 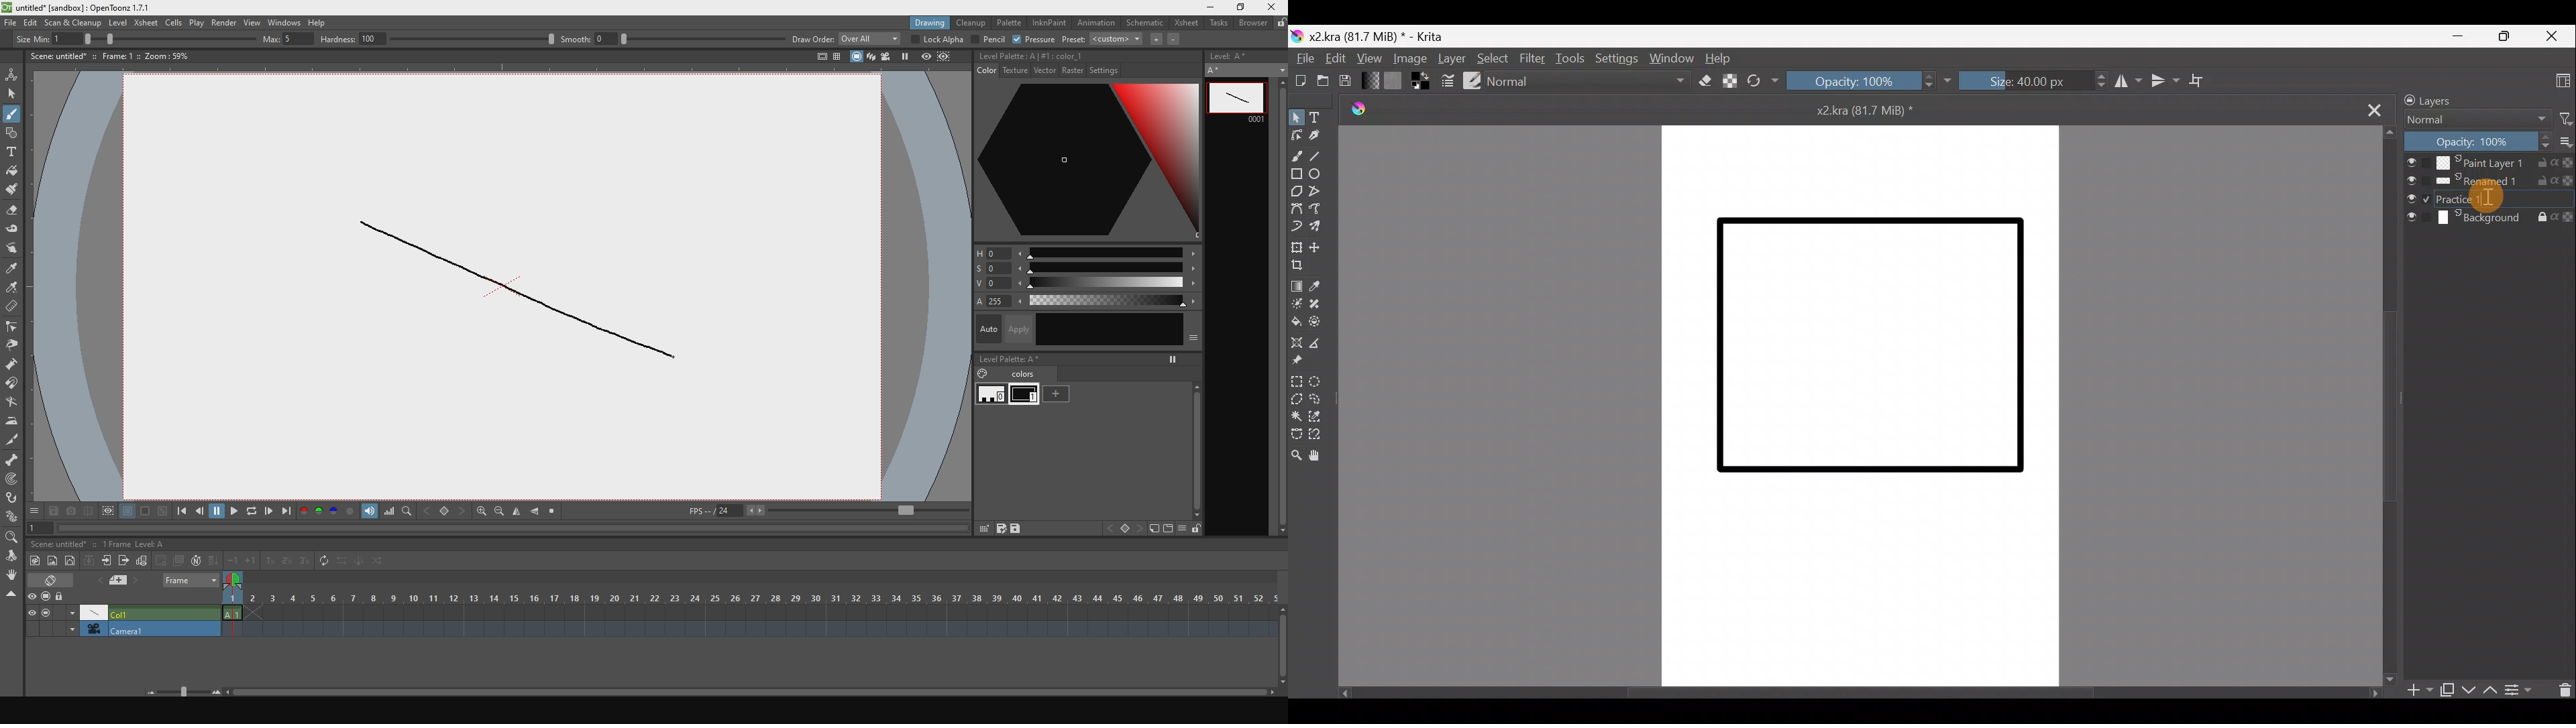 What do you see at coordinates (869, 58) in the screenshot?
I see `layers` at bounding box center [869, 58].